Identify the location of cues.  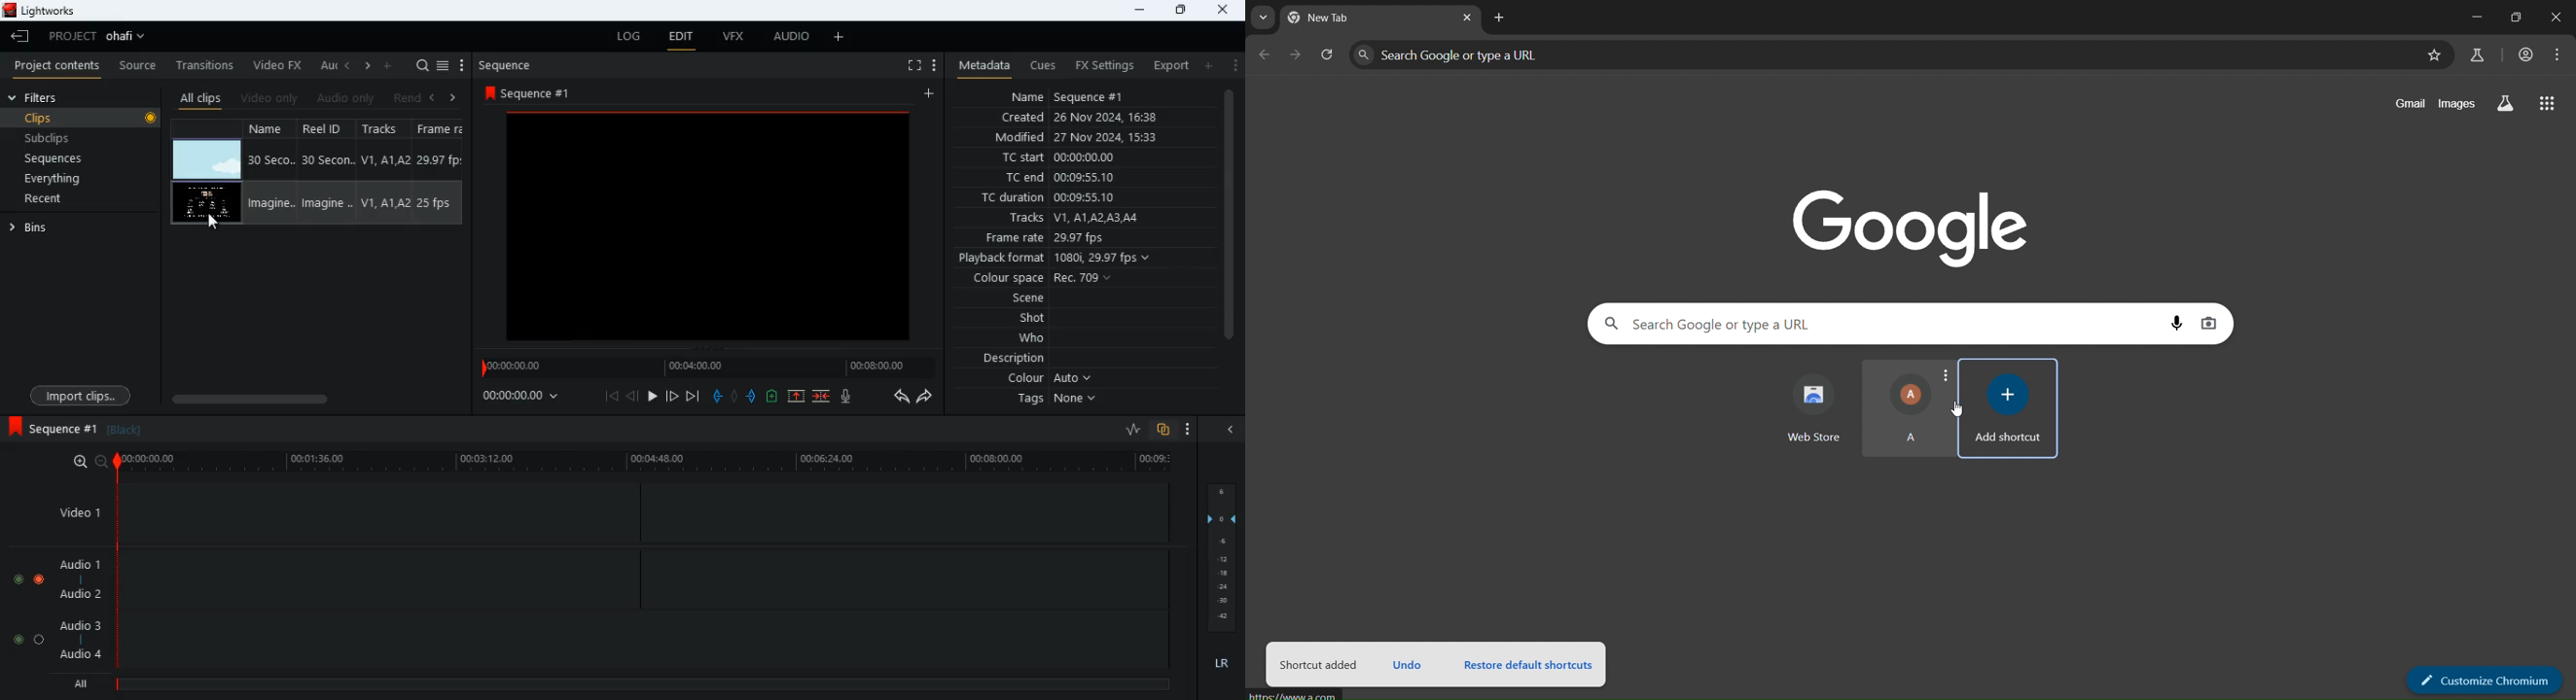
(1044, 66).